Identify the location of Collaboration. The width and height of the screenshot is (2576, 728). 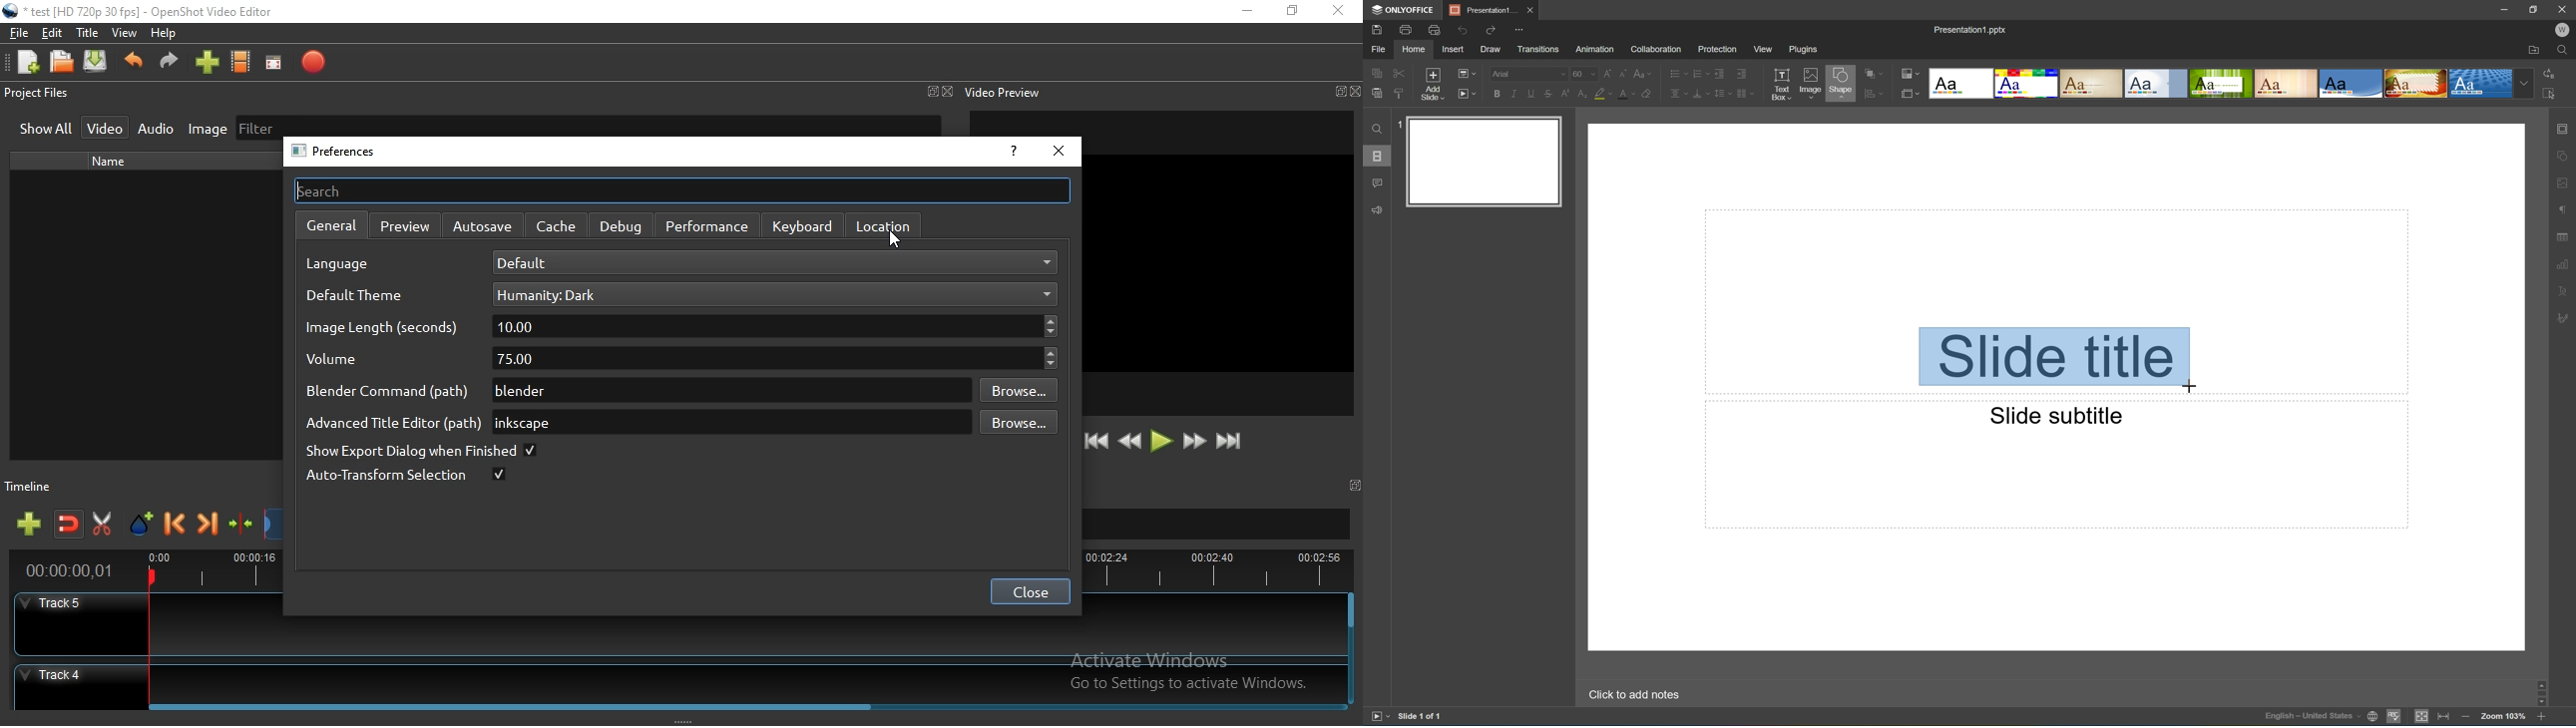
(1656, 49).